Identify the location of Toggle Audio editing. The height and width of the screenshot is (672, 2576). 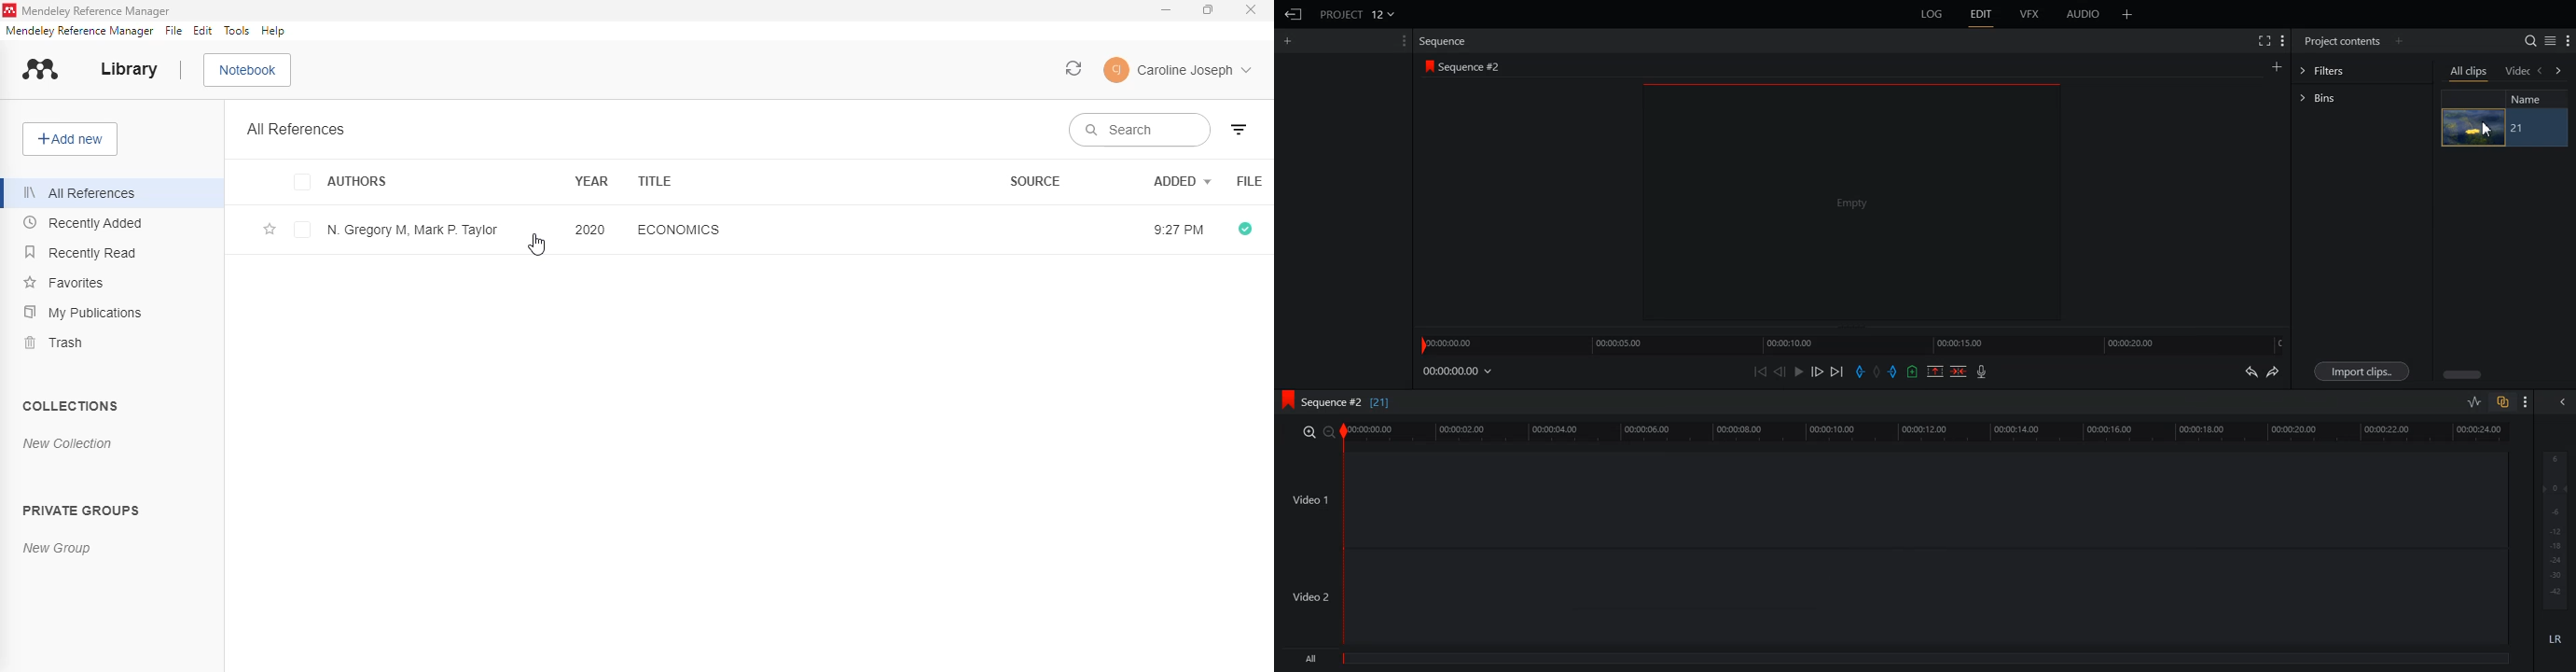
(2475, 401).